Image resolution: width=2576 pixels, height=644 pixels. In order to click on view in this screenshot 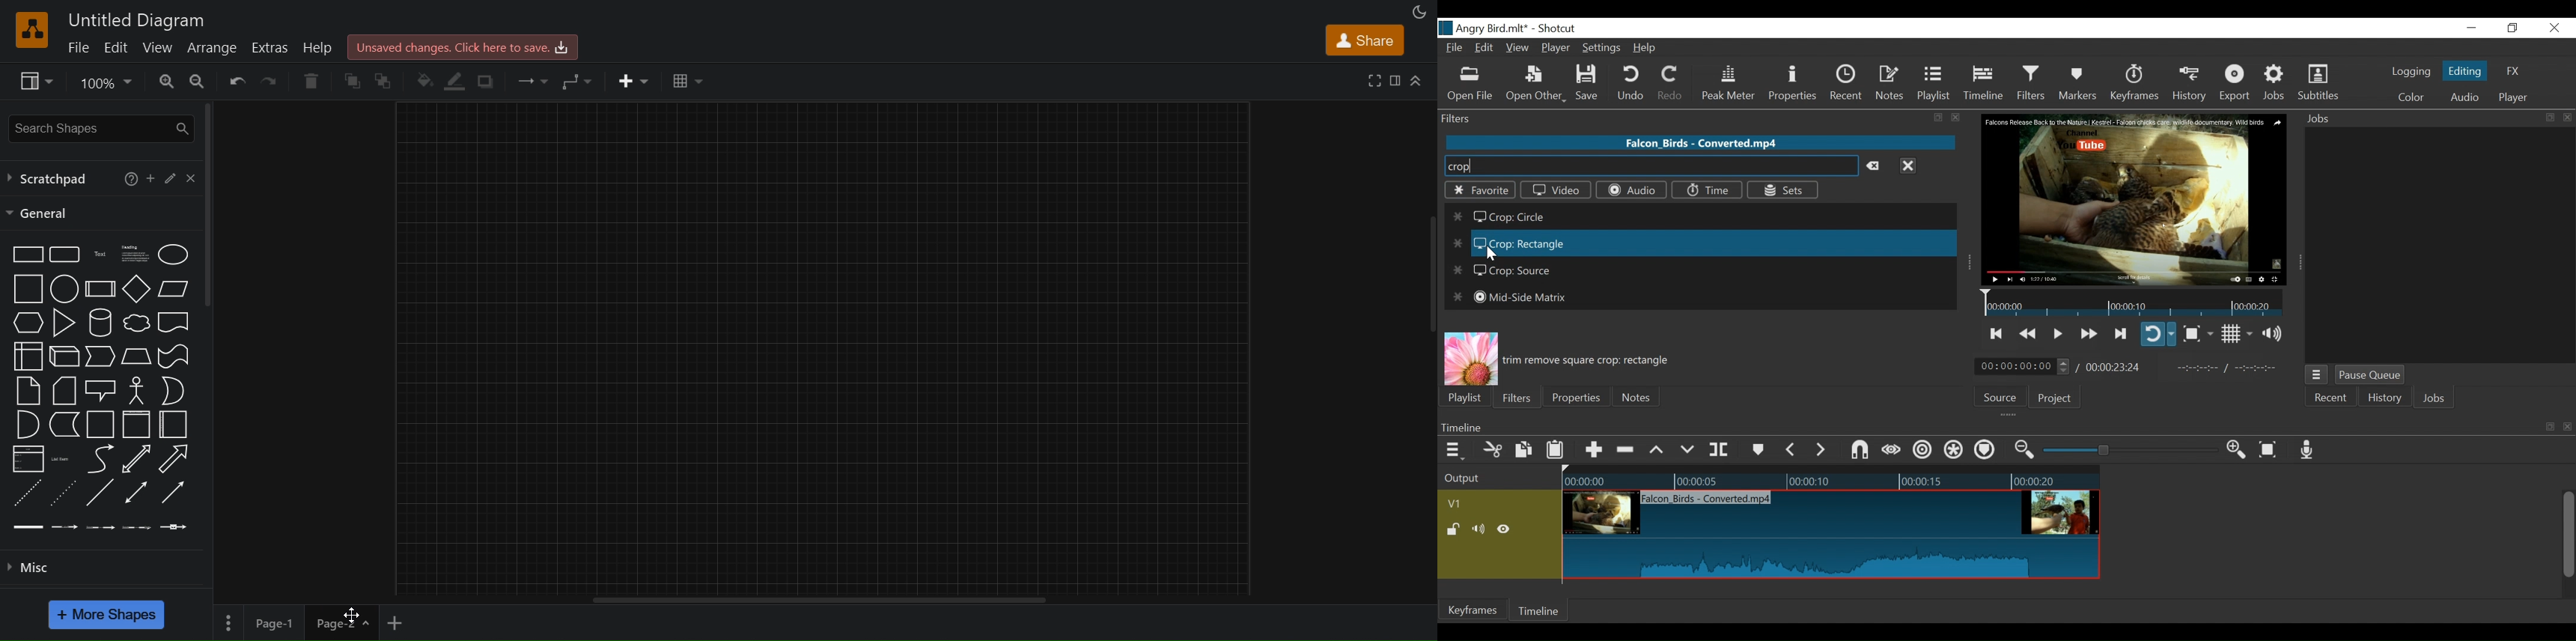, I will do `click(159, 47)`.